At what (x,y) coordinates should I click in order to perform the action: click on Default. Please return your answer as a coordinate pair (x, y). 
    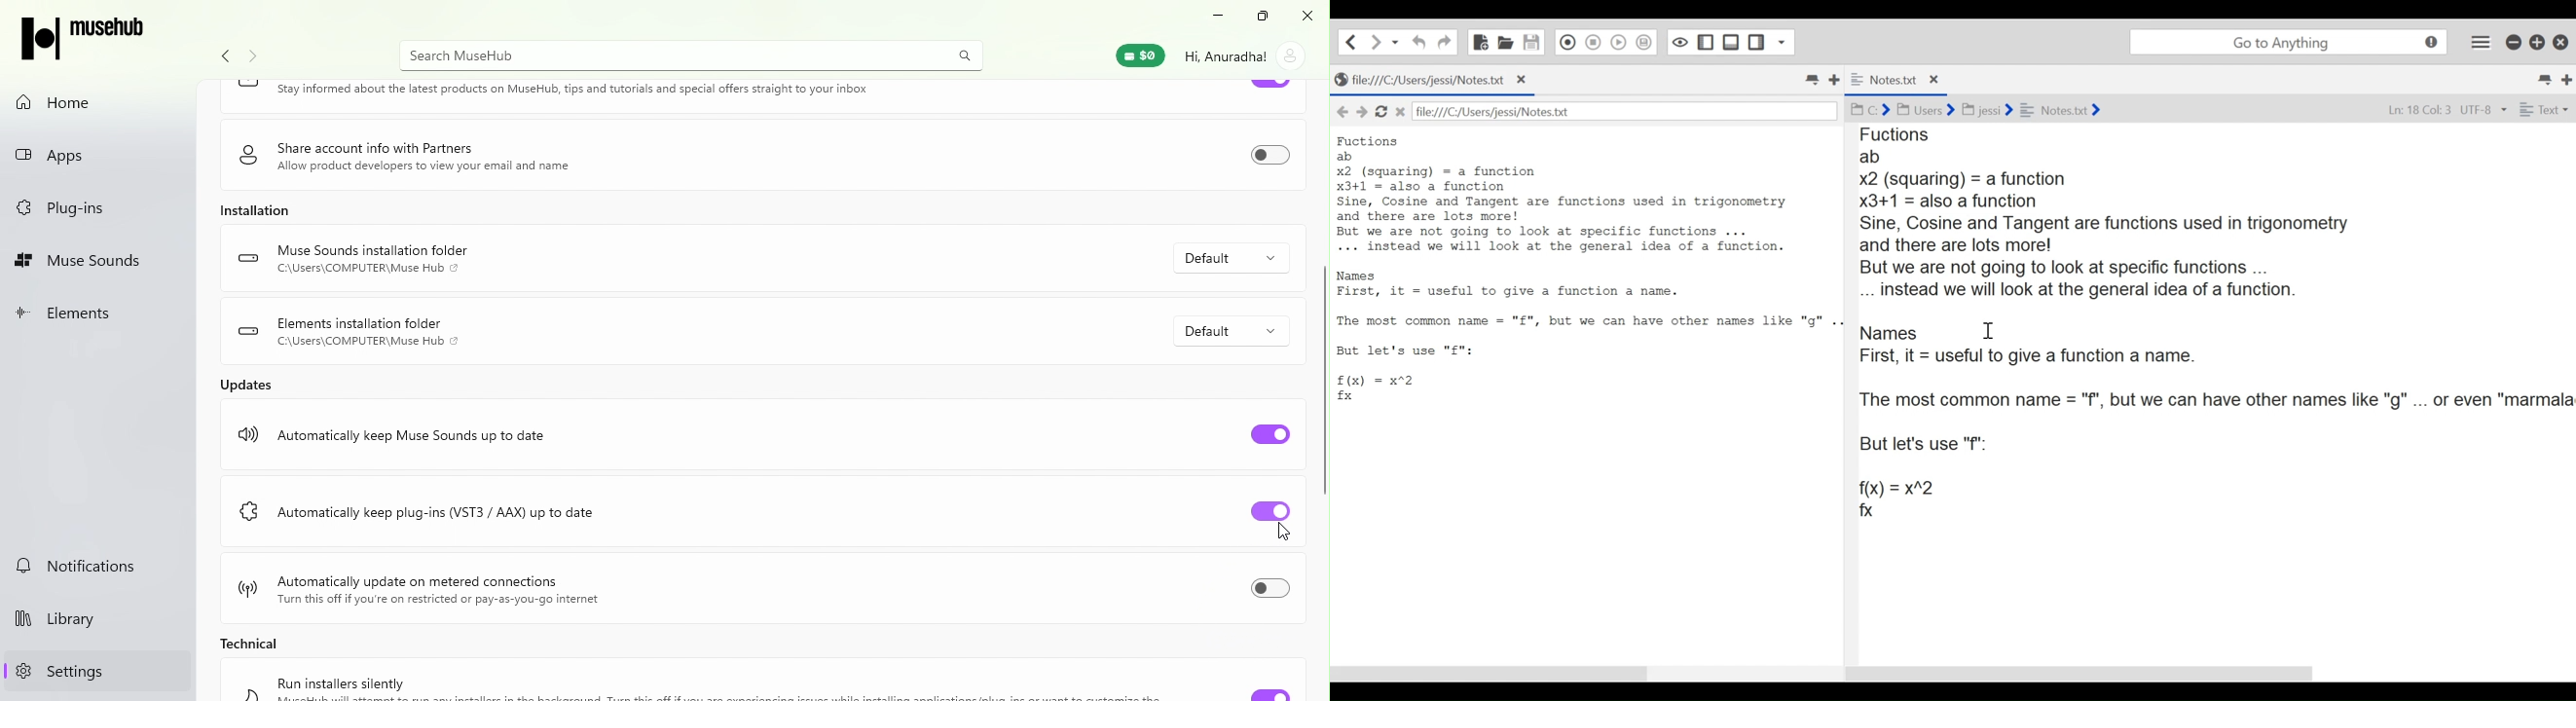
    Looking at the image, I should click on (1229, 330).